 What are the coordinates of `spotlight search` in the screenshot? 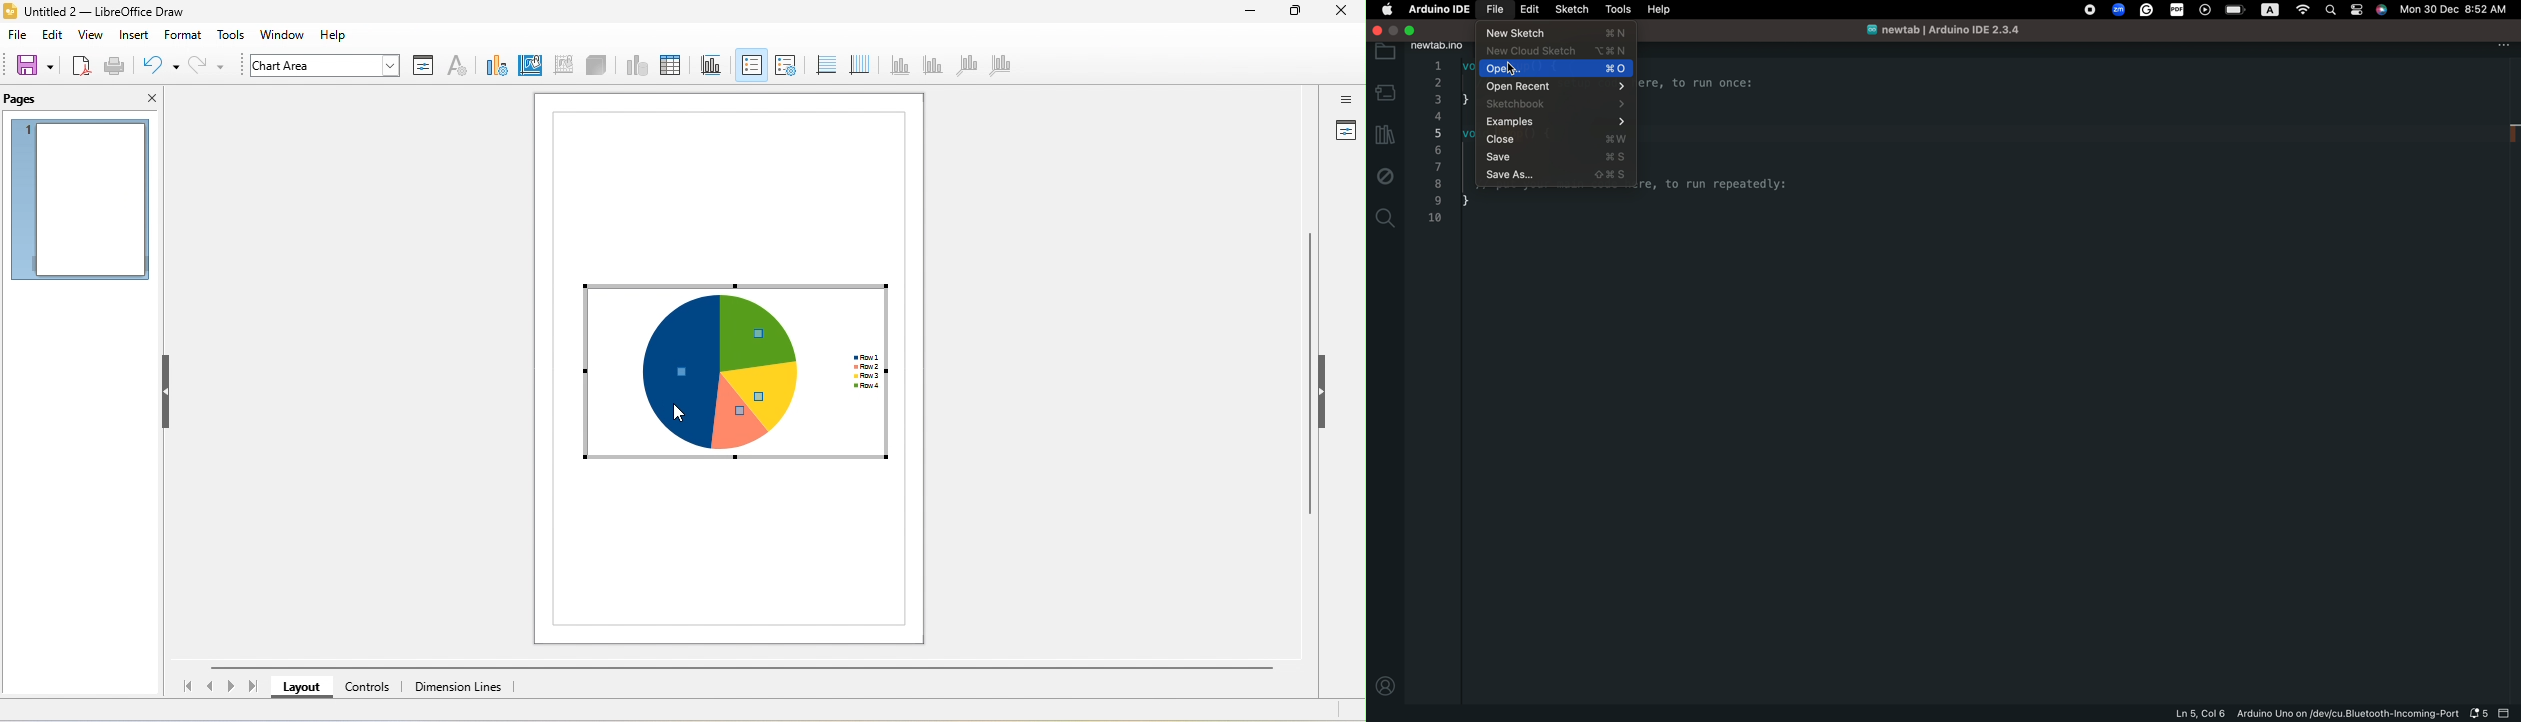 It's located at (2331, 11).